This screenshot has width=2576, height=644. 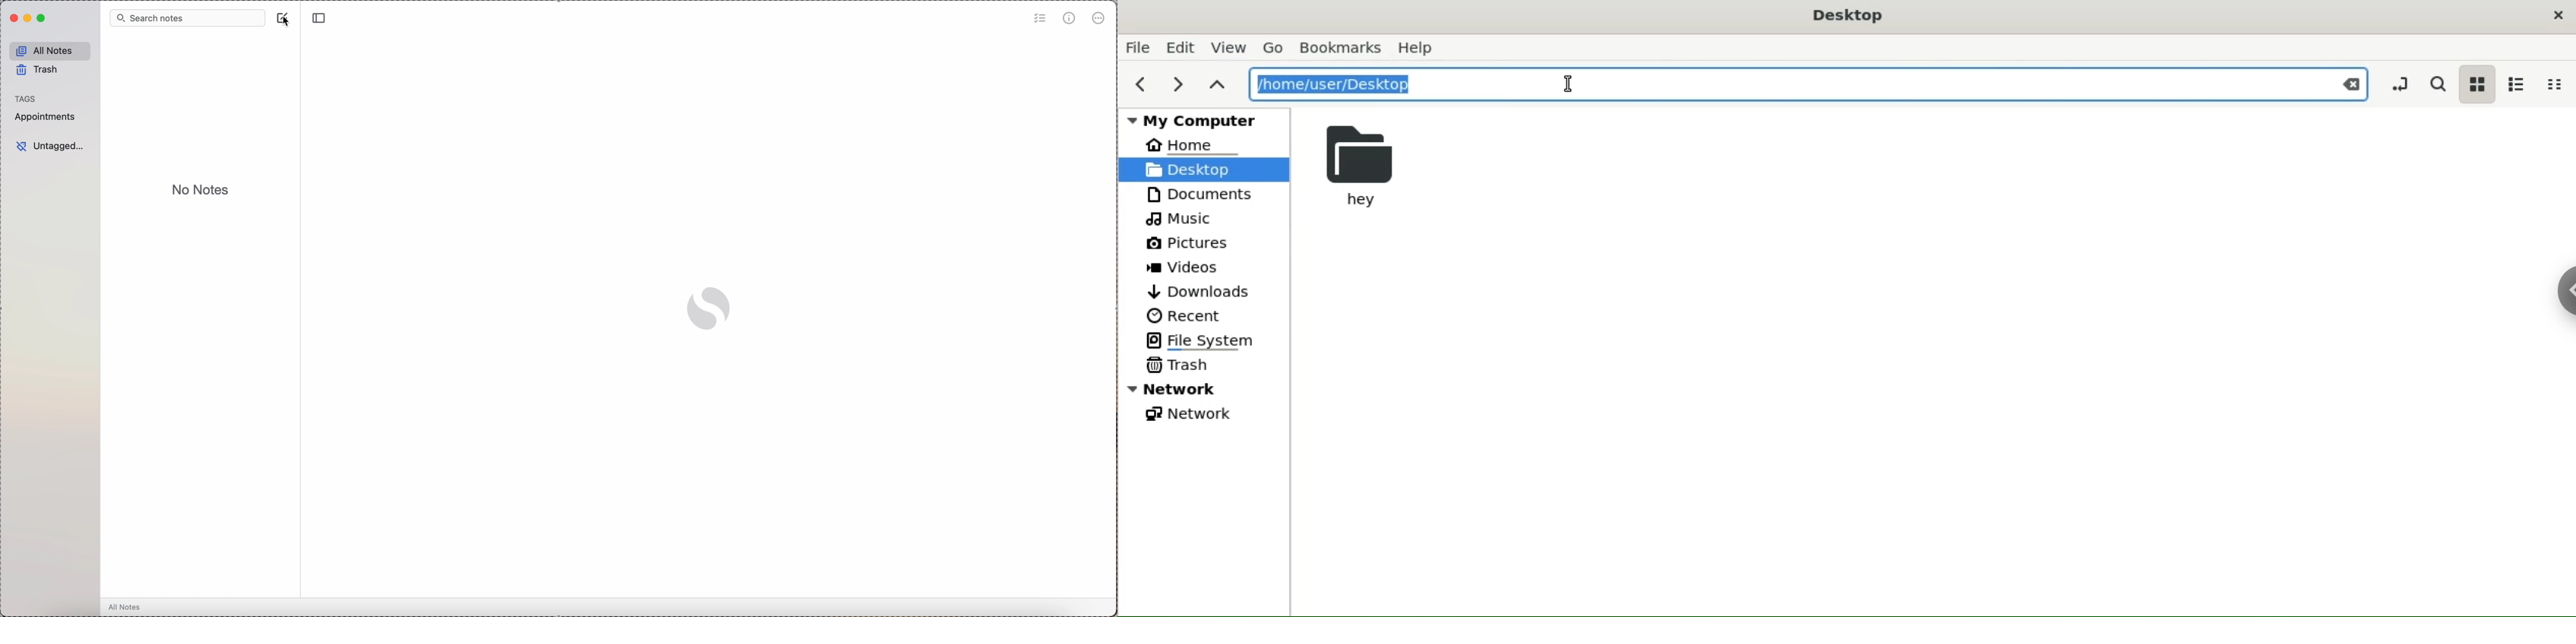 What do you see at coordinates (1214, 340) in the screenshot?
I see `file systems` at bounding box center [1214, 340].